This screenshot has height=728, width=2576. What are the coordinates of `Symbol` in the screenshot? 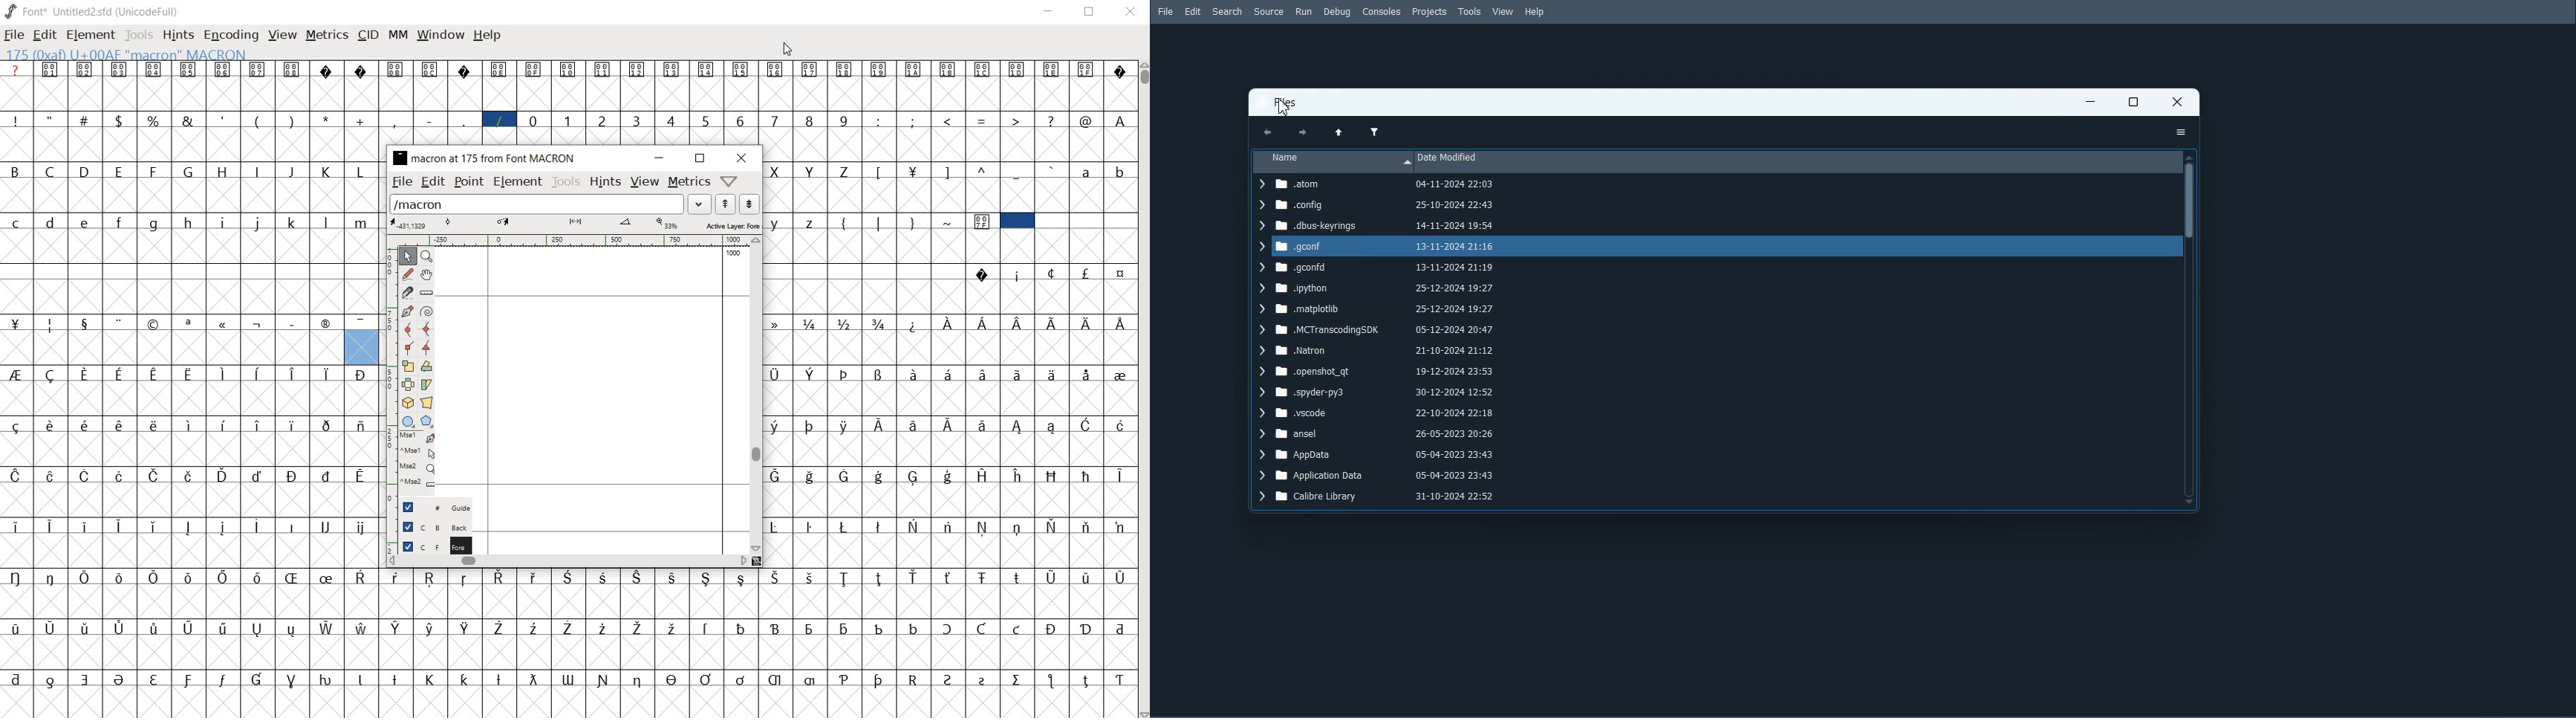 It's located at (880, 525).